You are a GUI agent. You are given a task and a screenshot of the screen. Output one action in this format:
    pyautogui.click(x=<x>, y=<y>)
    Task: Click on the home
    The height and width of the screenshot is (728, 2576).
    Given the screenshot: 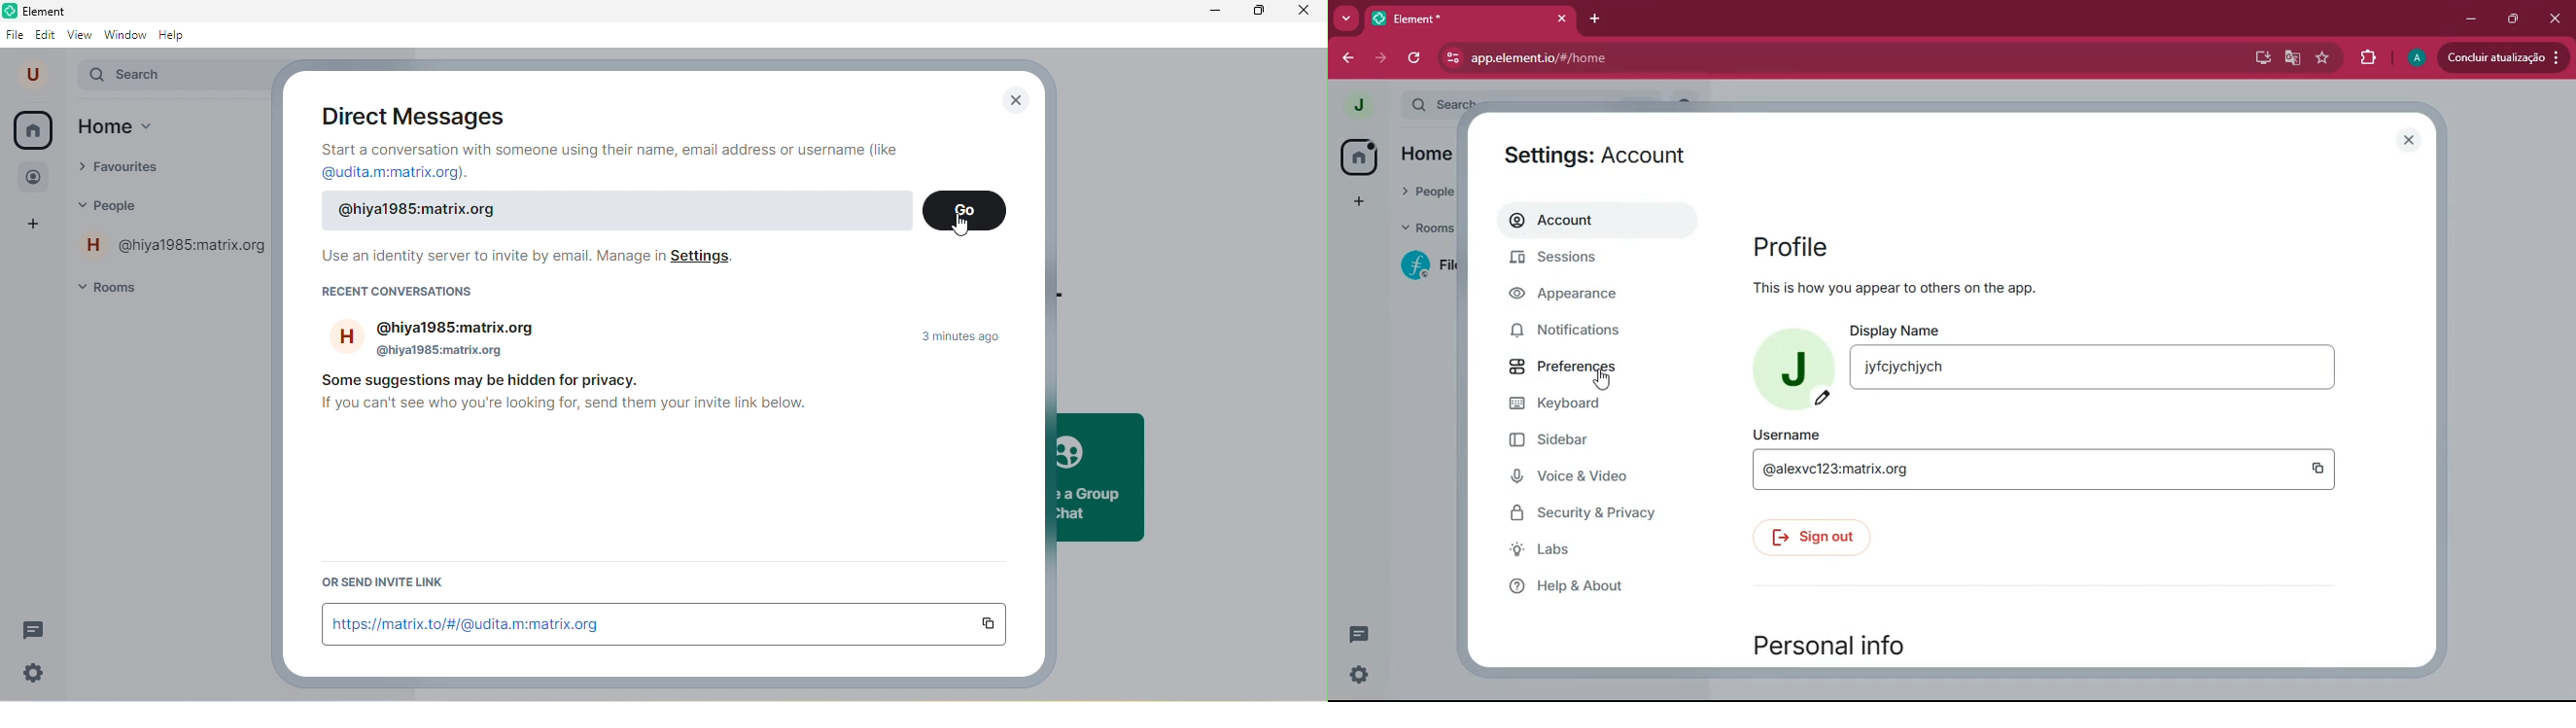 What is the action you would take?
    pyautogui.click(x=1353, y=157)
    